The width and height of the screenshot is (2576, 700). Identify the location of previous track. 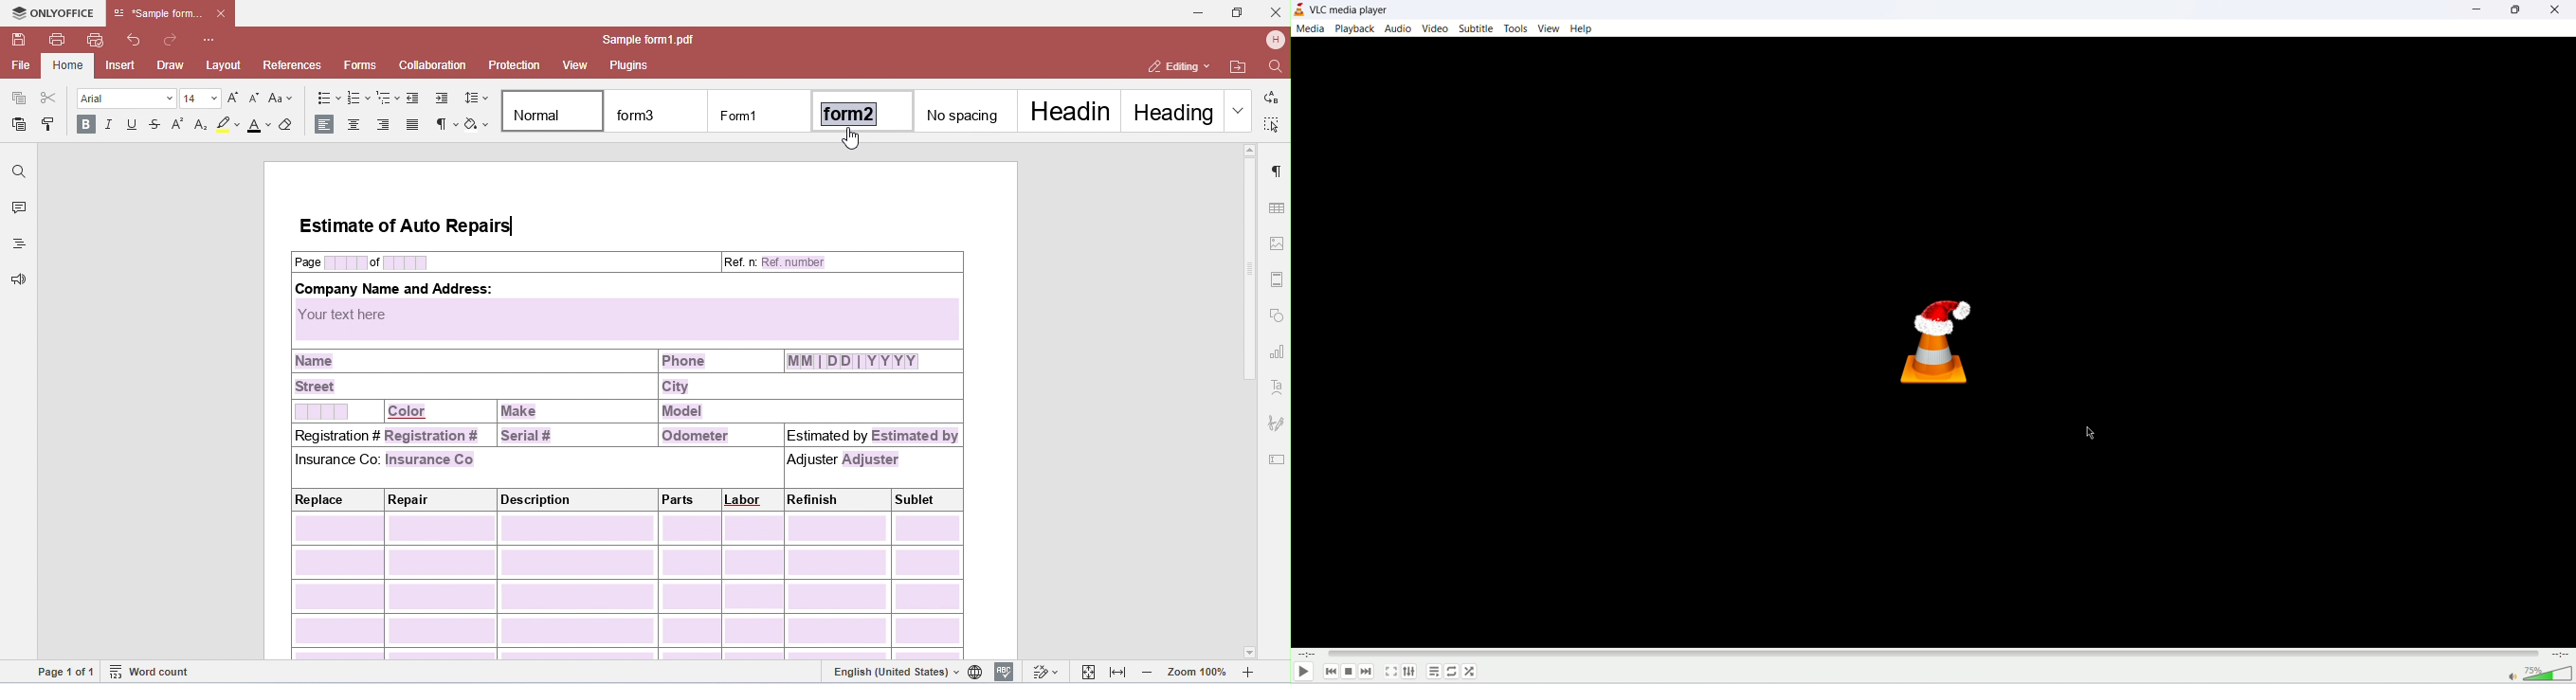
(1331, 671).